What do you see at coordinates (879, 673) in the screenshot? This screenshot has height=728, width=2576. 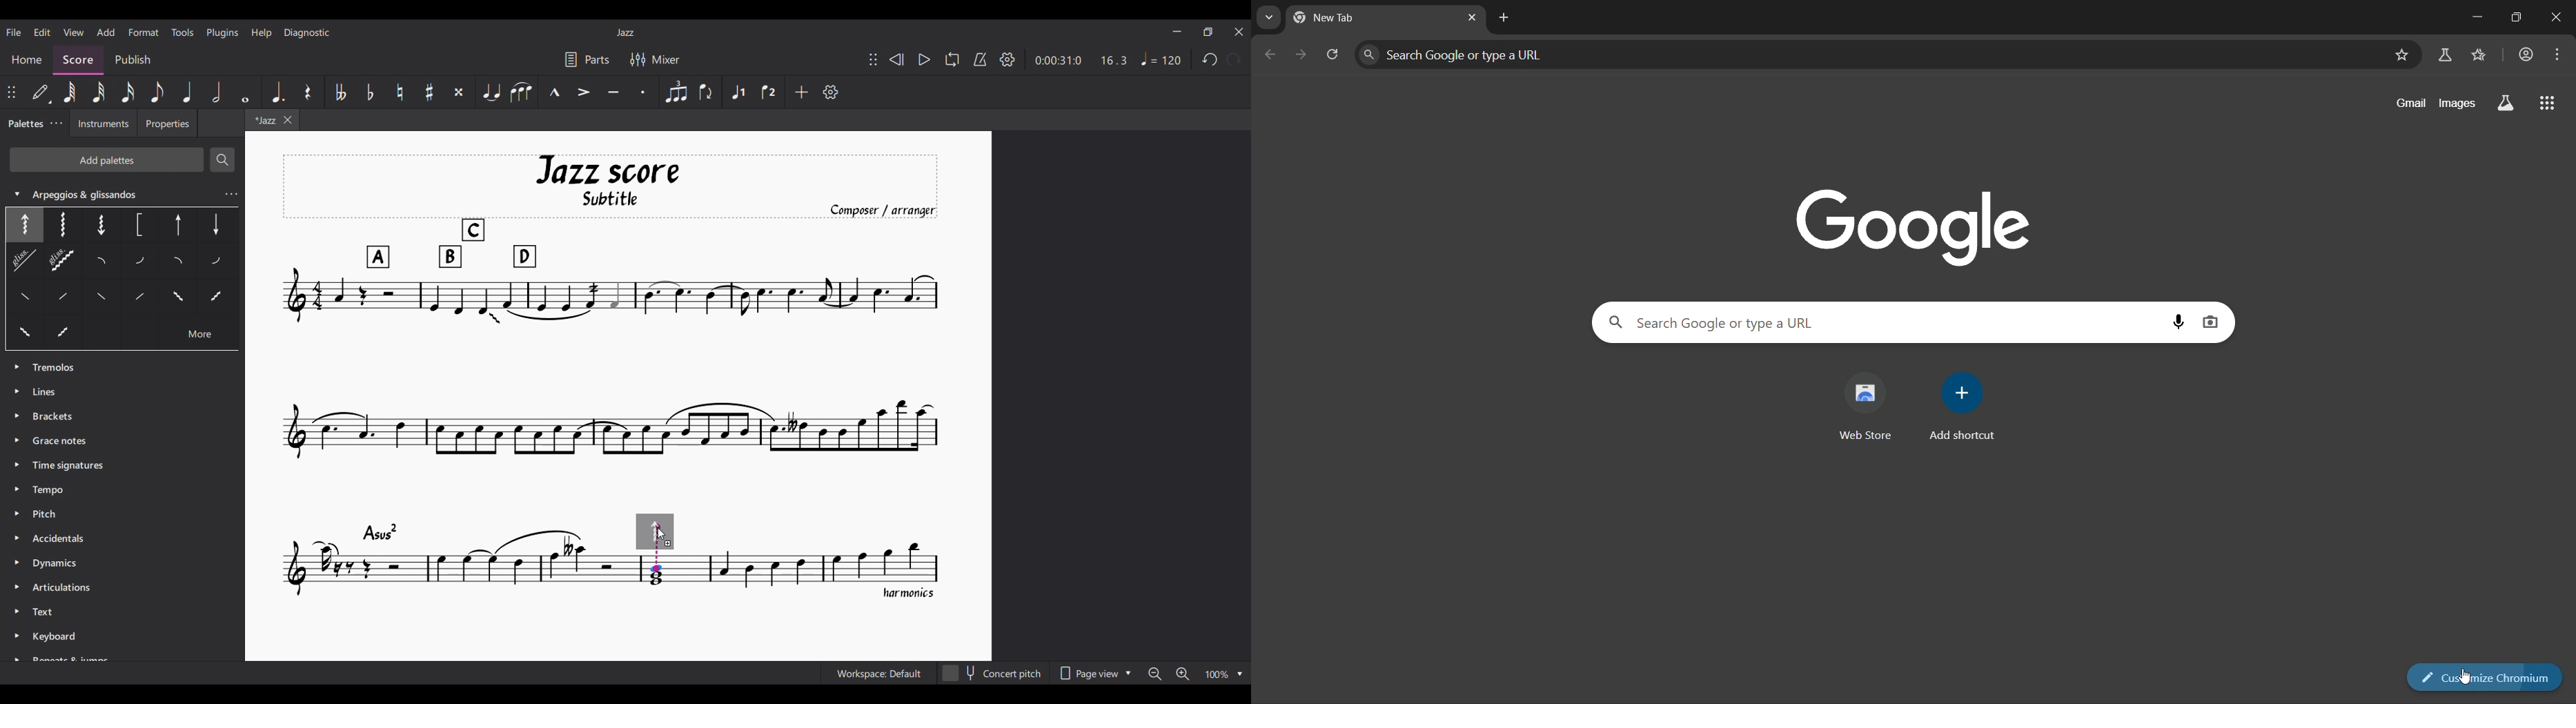 I see `Current workspace setting` at bounding box center [879, 673].